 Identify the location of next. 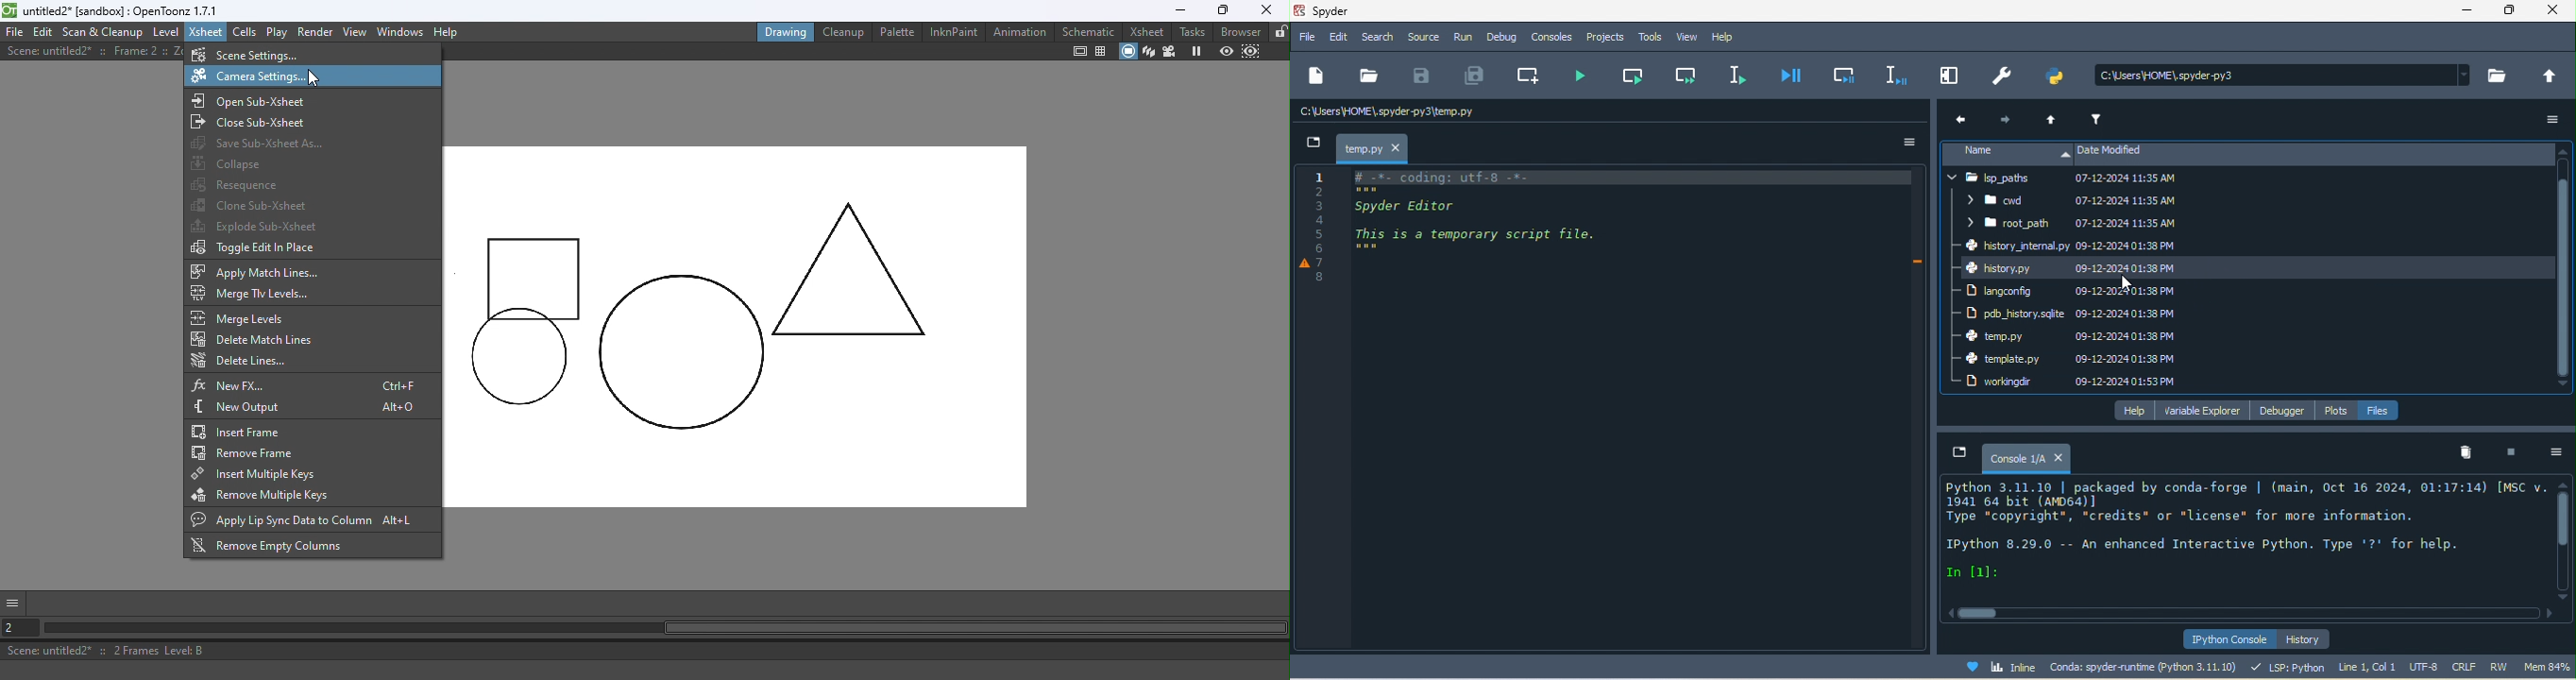
(2001, 120).